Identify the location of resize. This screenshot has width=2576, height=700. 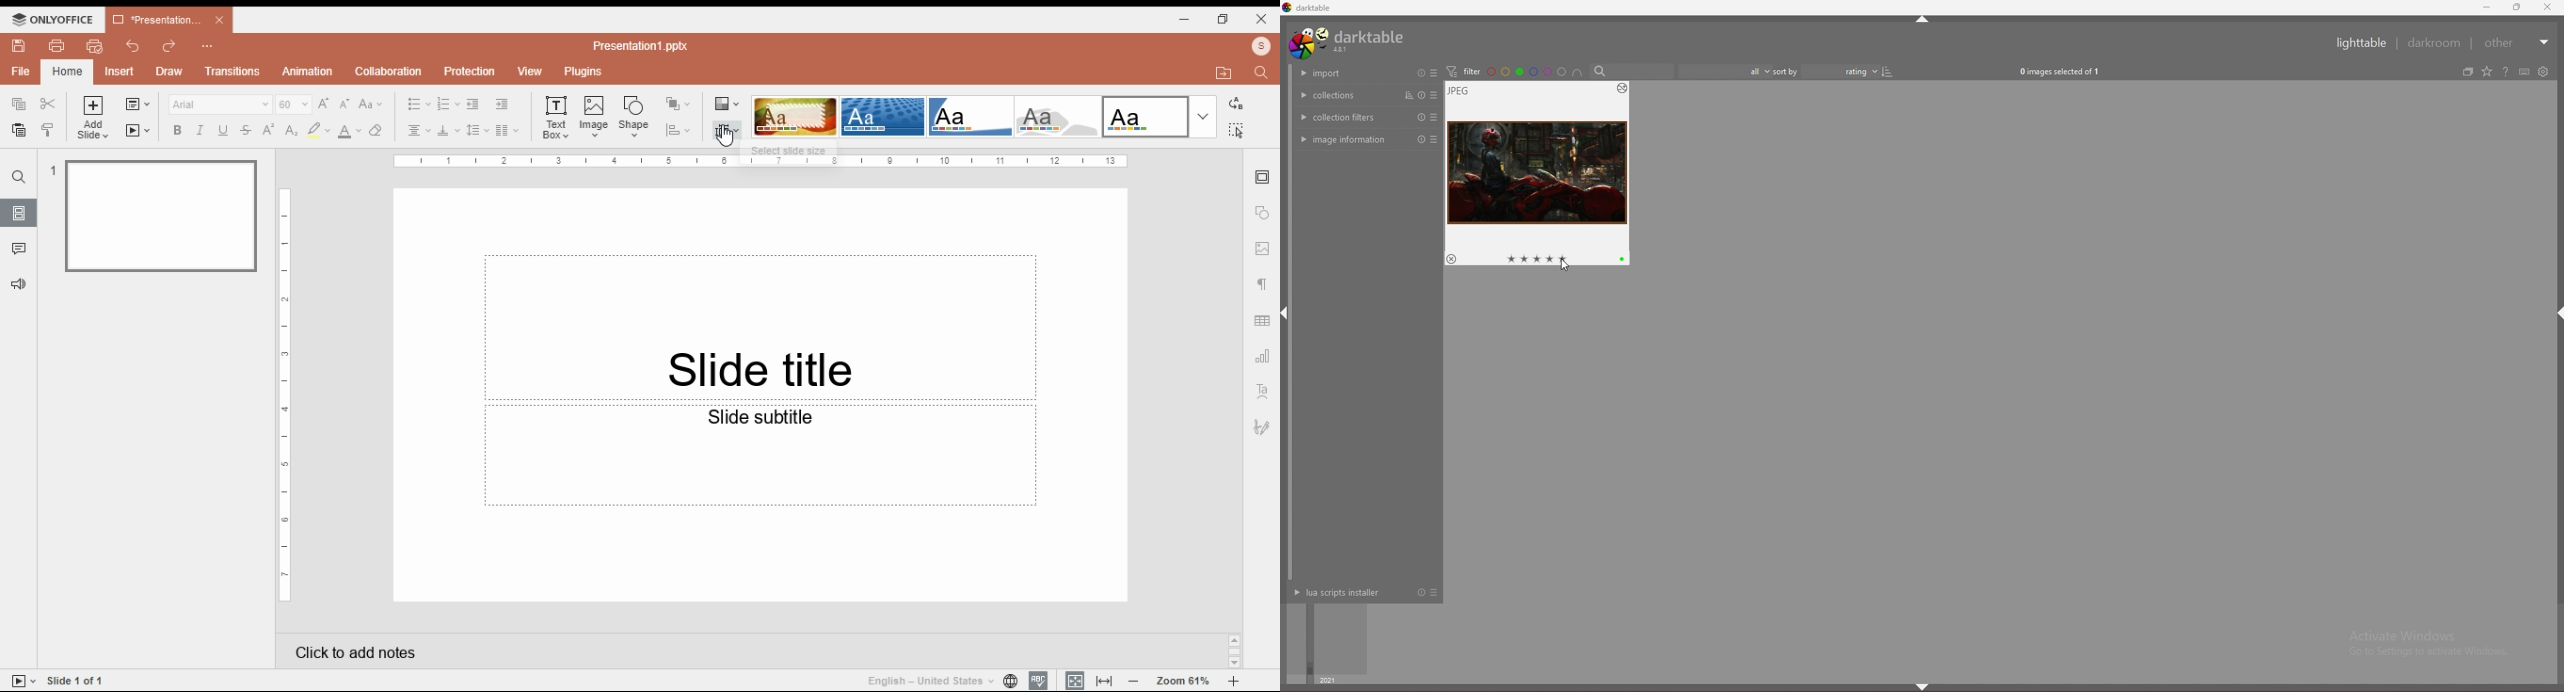
(2519, 7).